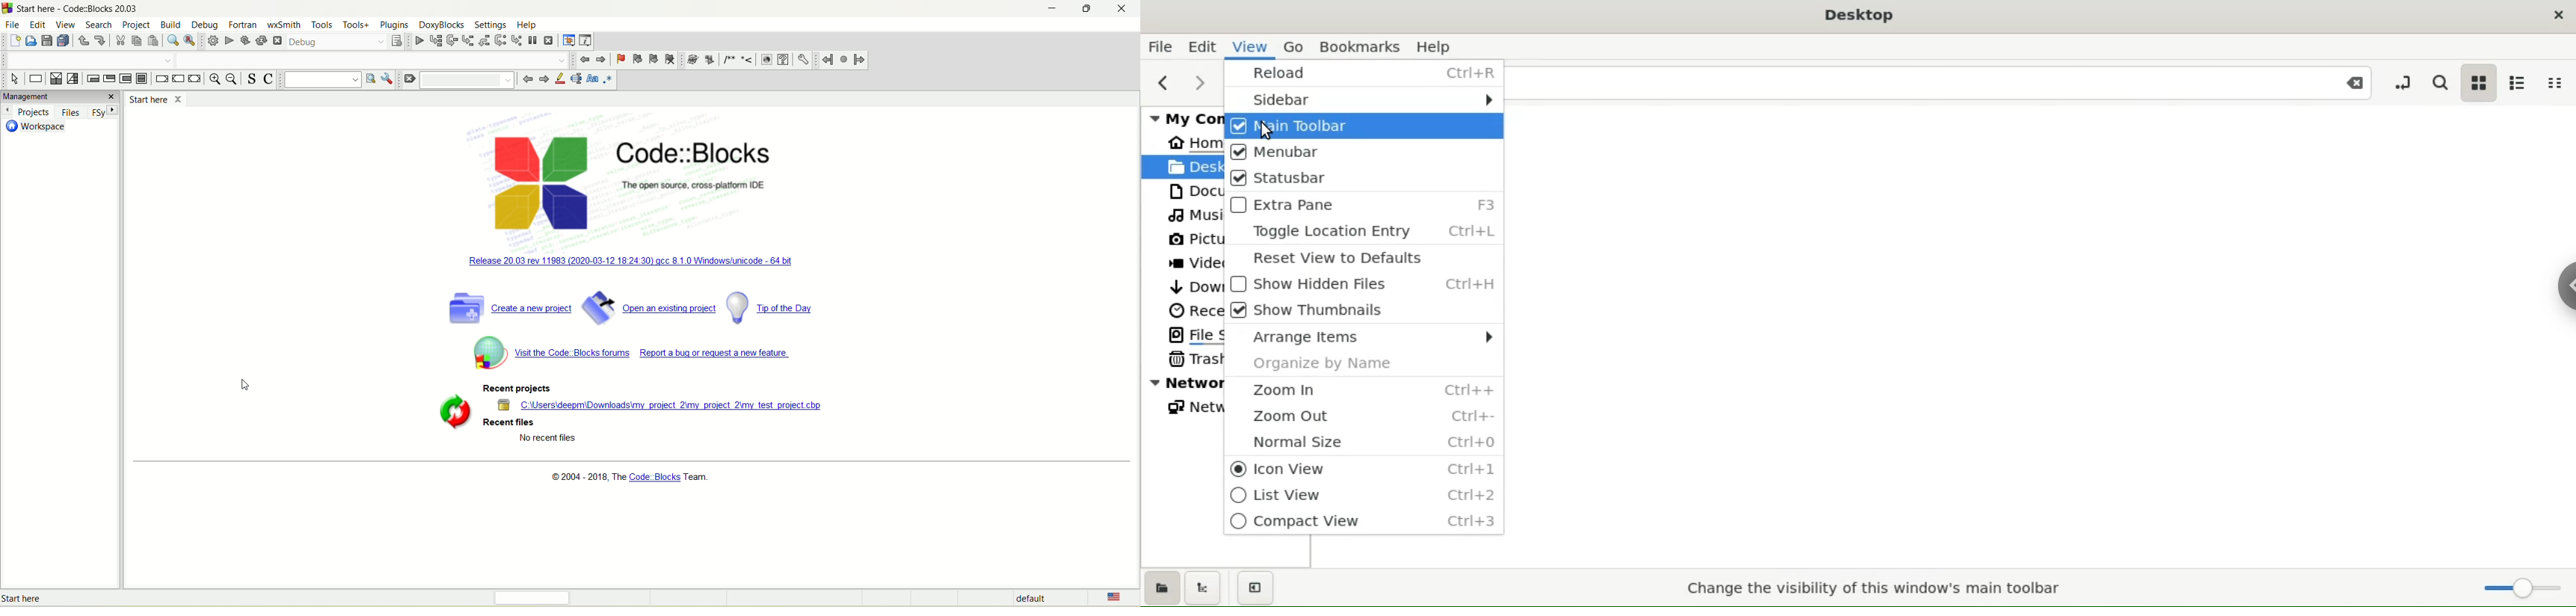 The height and width of the screenshot is (616, 2576). I want to click on previous, so click(1161, 84).